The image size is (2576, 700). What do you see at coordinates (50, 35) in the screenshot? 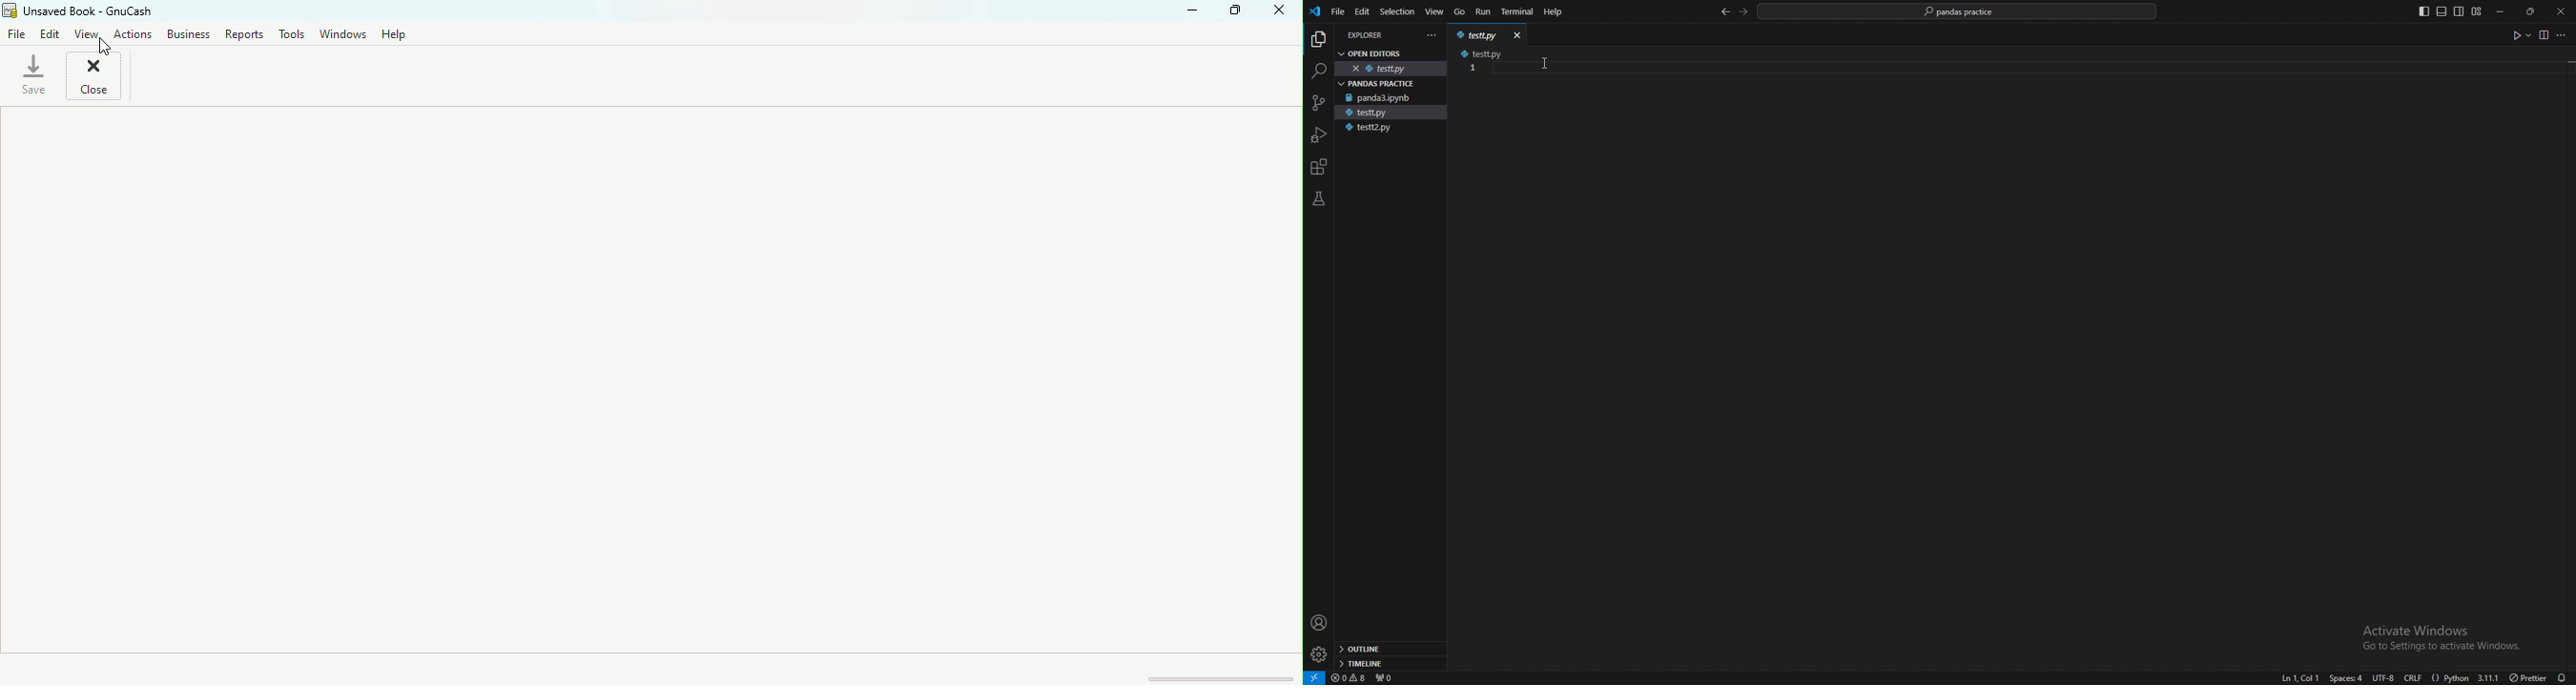
I see `Edit` at bounding box center [50, 35].